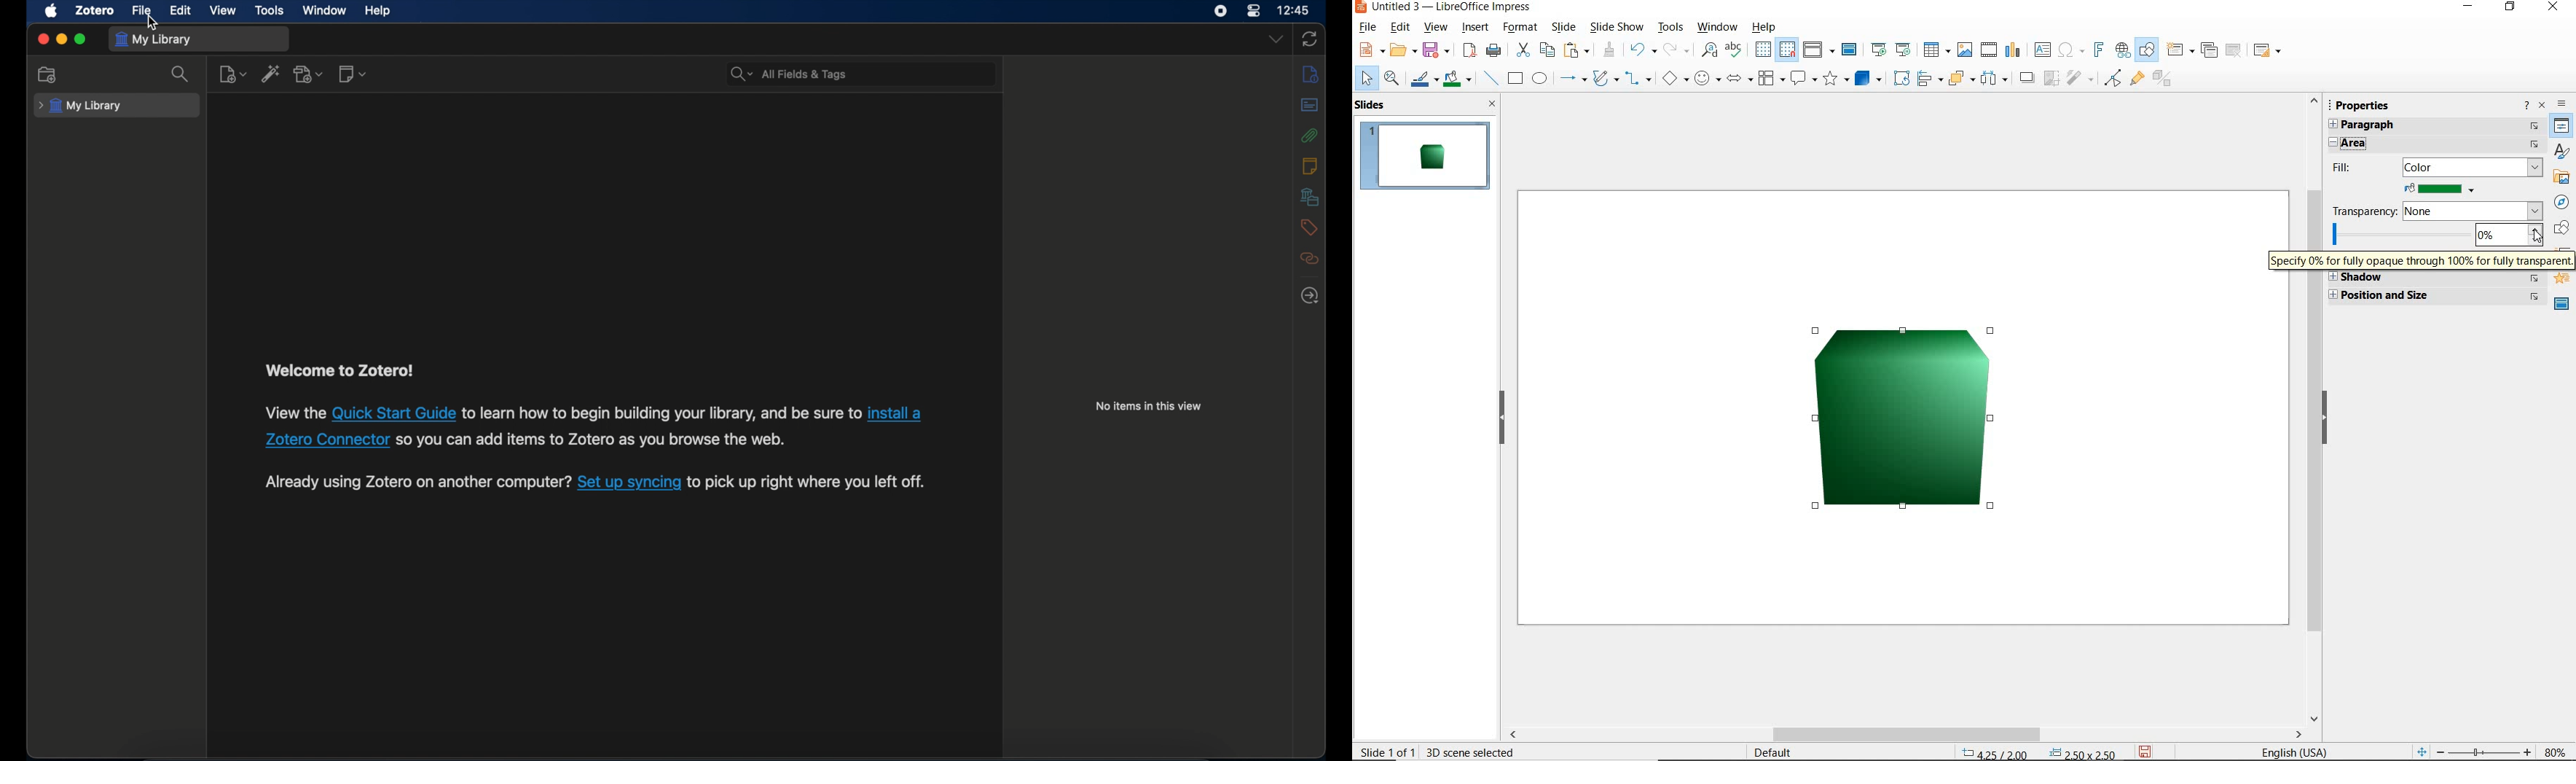 The image size is (2576, 784). I want to click on new, so click(1370, 50).